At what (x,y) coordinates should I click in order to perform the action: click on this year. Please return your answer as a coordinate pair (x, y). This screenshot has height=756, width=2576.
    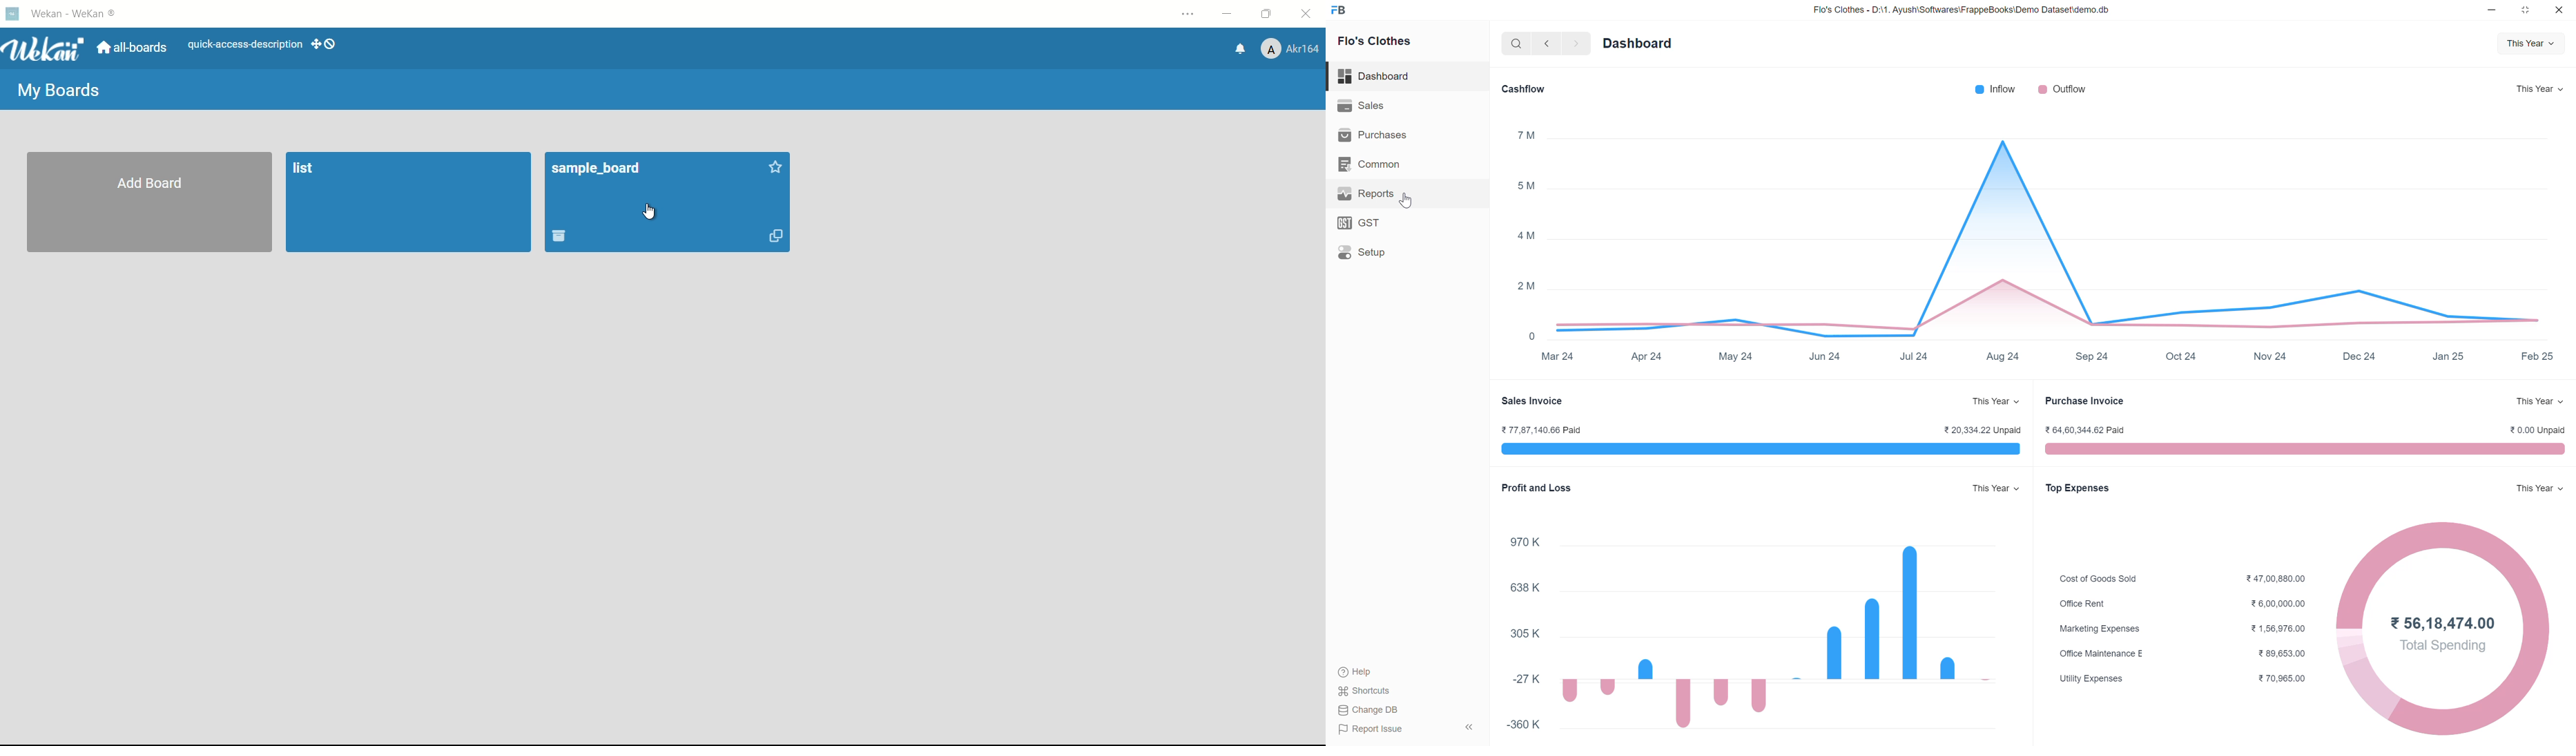
    Looking at the image, I should click on (1996, 489).